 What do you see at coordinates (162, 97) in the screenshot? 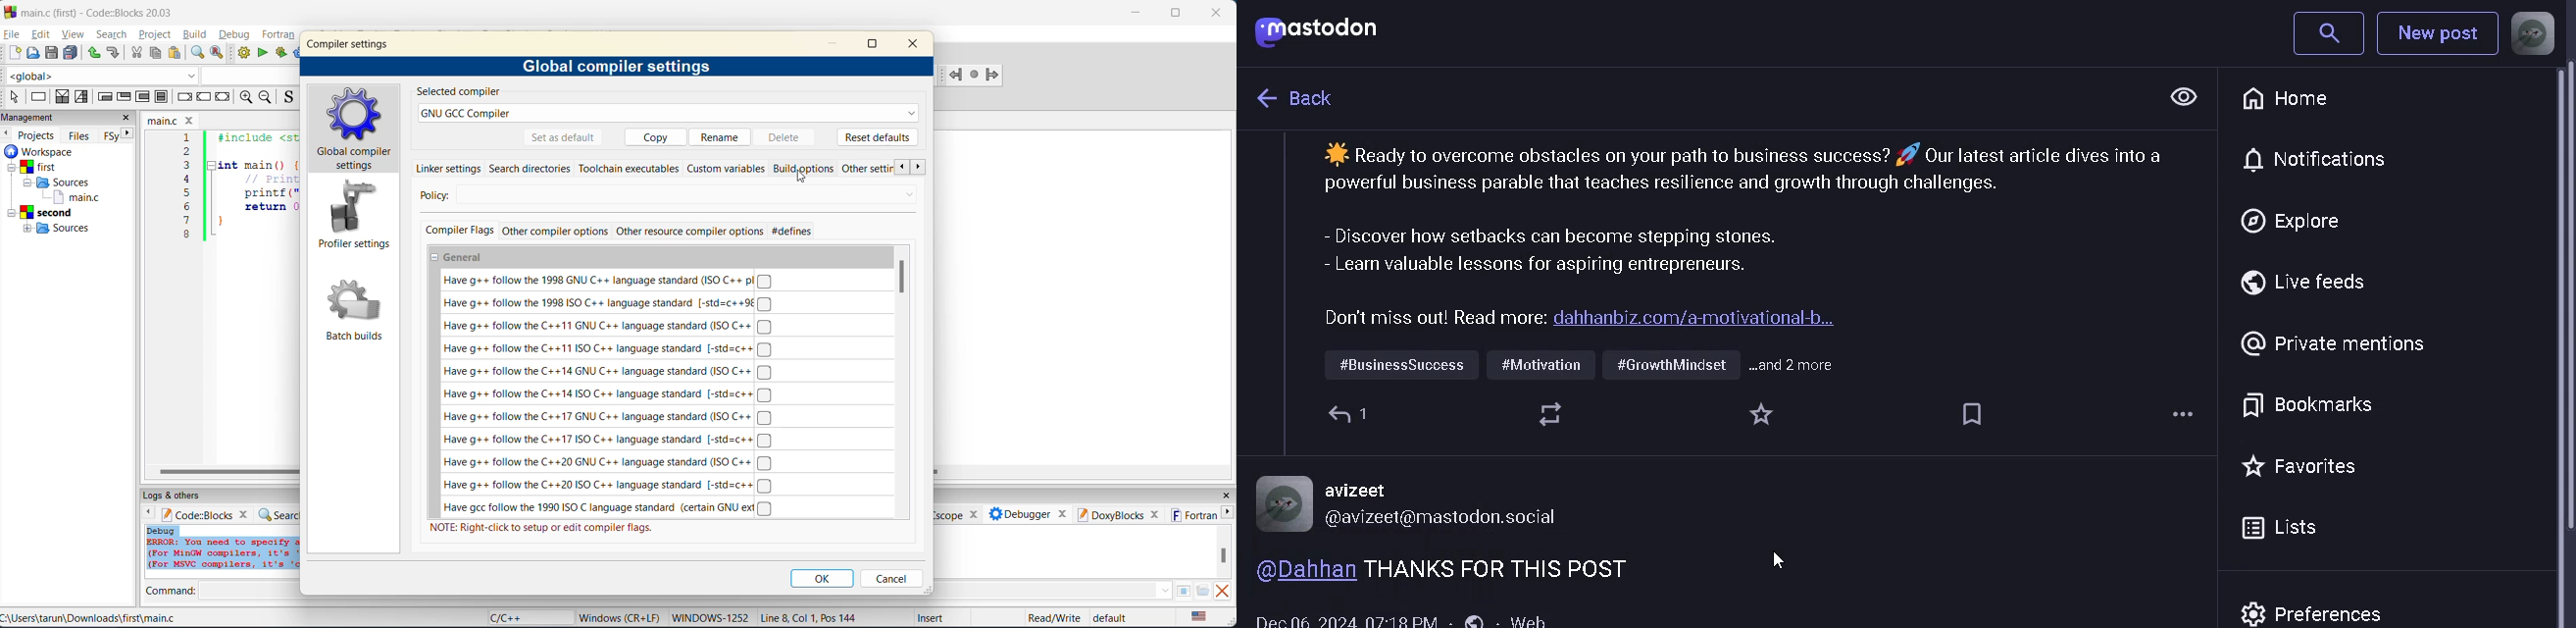
I see `block instruction` at bounding box center [162, 97].